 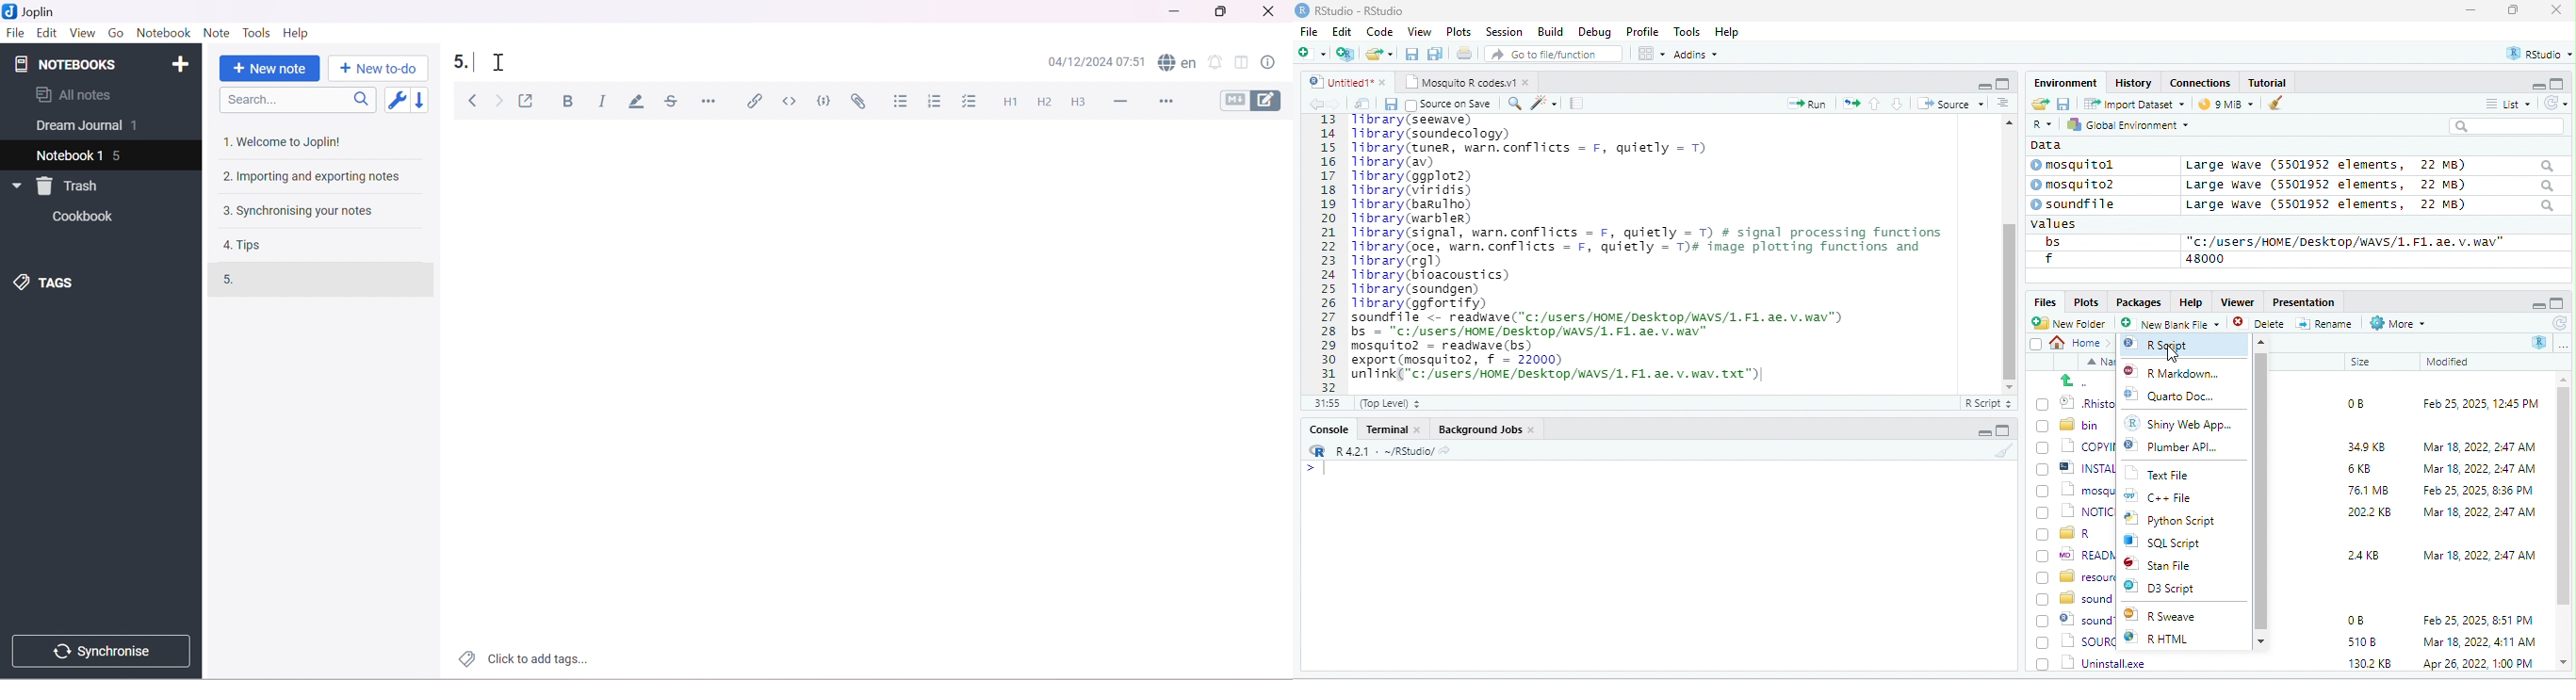 What do you see at coordinates (377, 69) in the screenshot?
I see `New to-do` at bounding box center [377, 69].